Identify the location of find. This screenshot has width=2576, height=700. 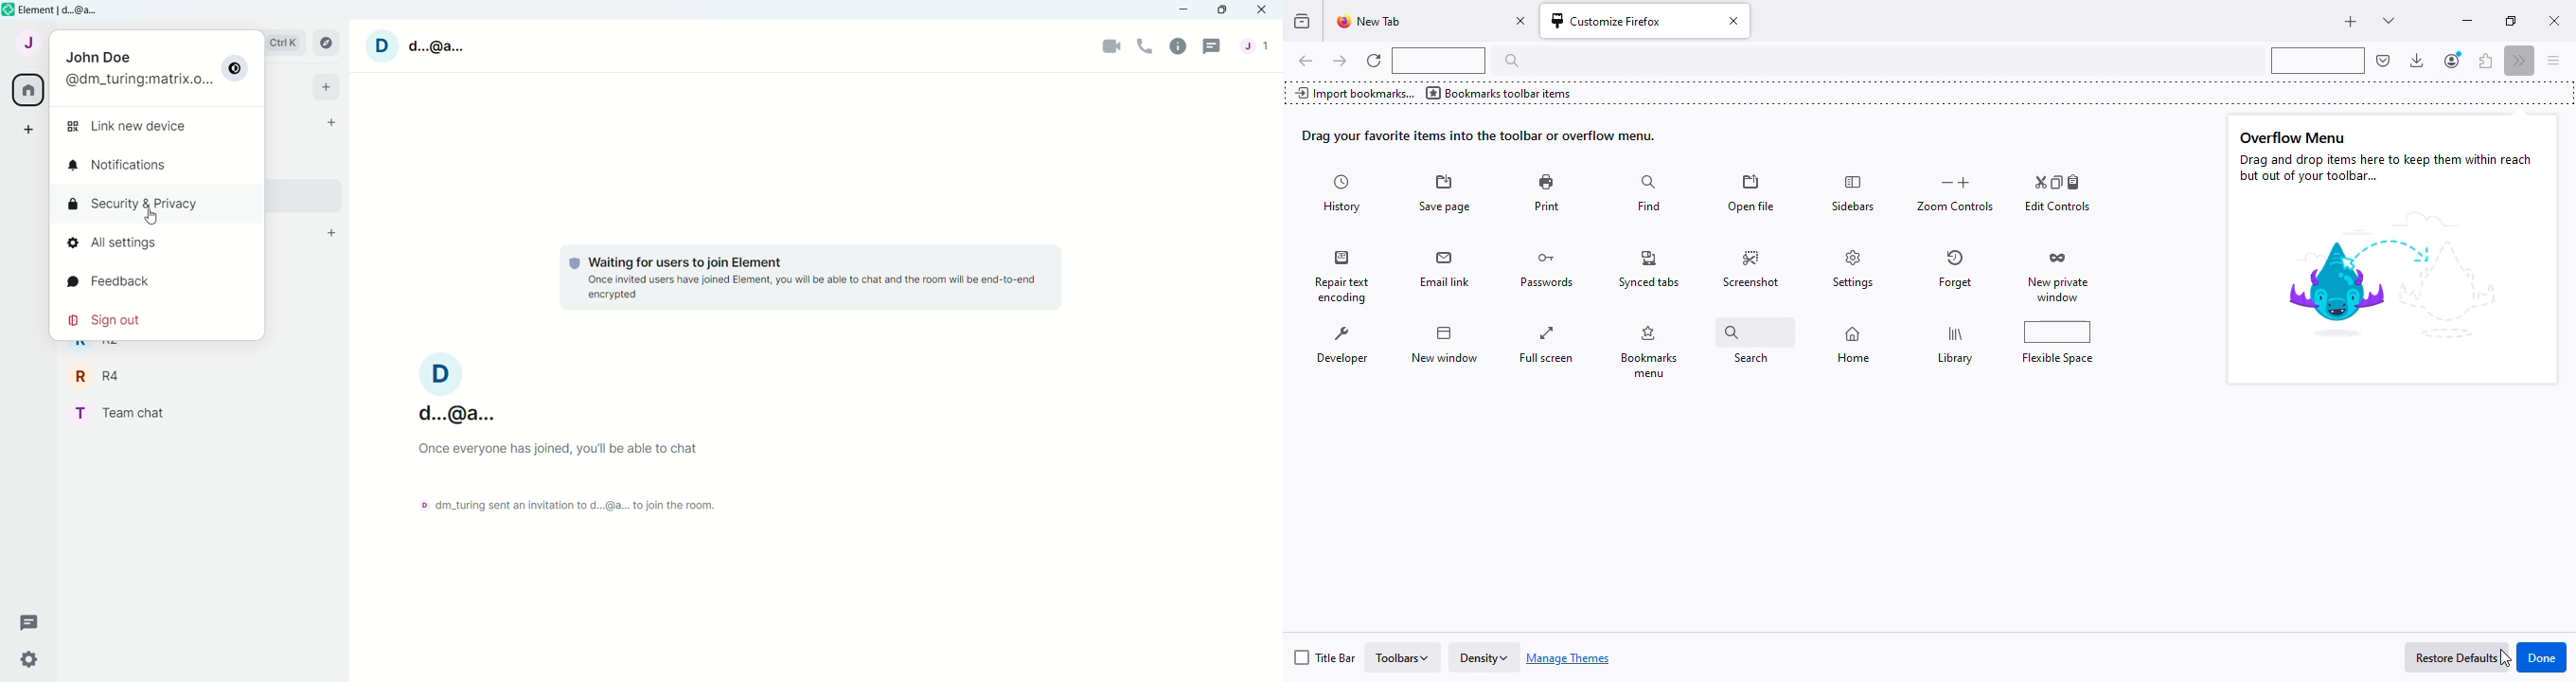
(1648, 193).